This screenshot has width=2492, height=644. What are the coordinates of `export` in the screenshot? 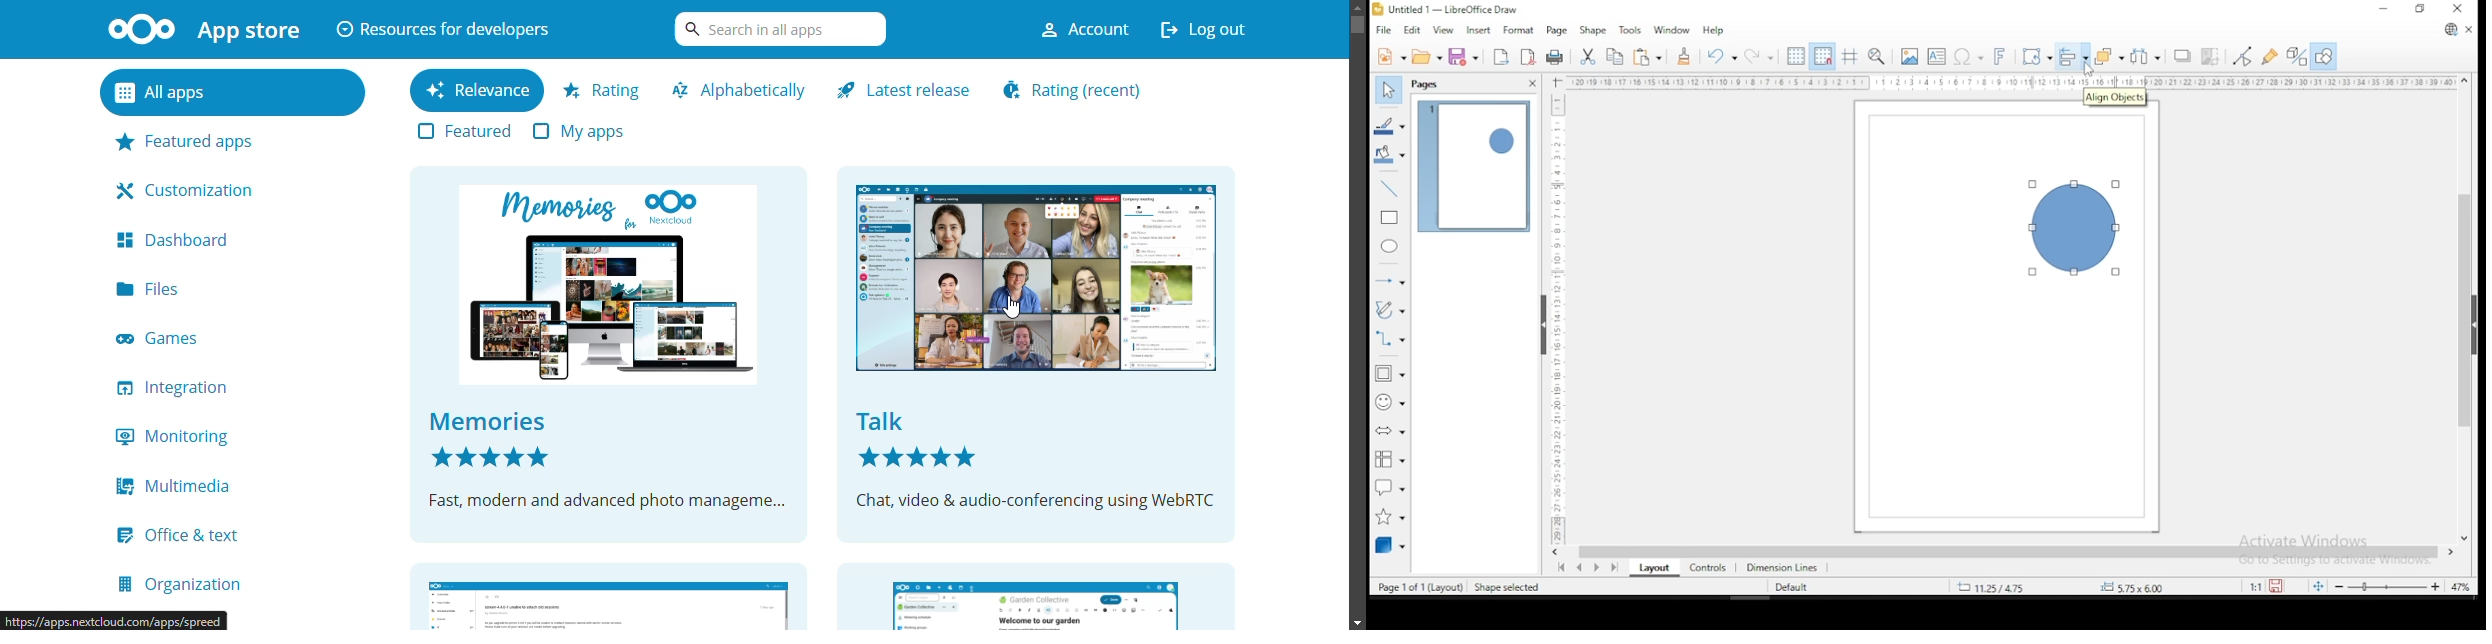 It's located at (1499, 57).